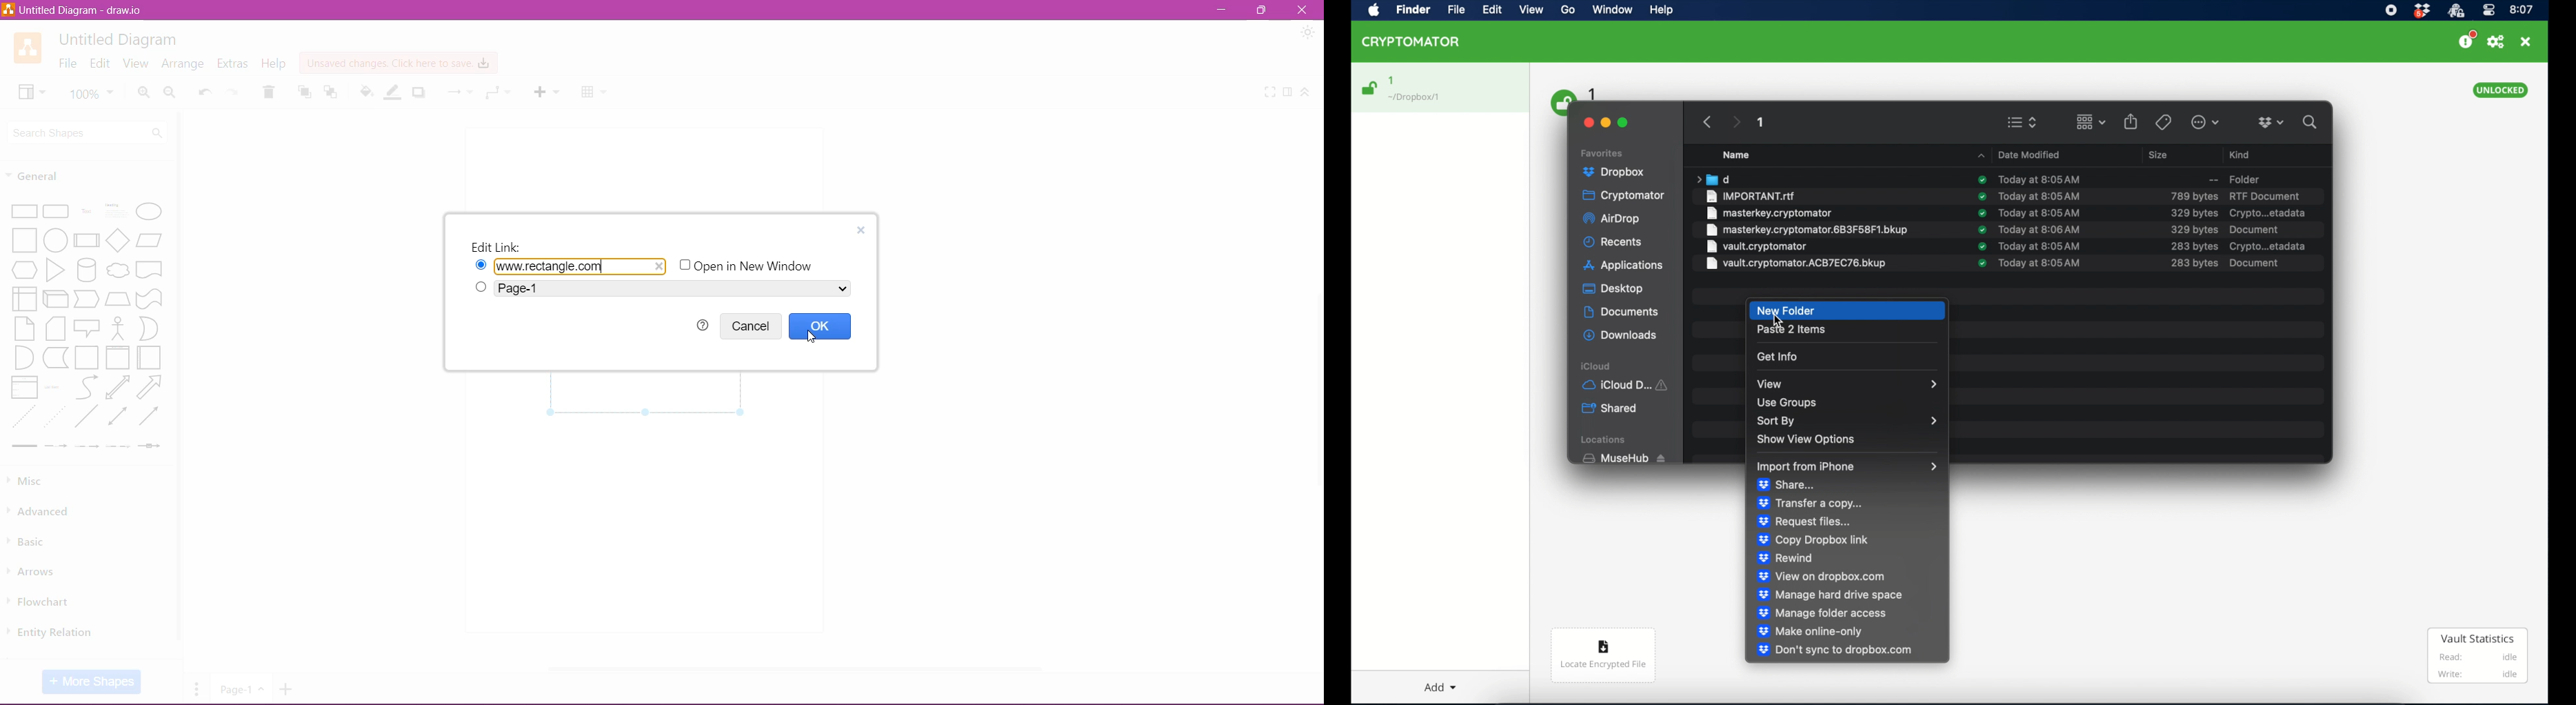  I want to click on Connection, so click(460, 92).